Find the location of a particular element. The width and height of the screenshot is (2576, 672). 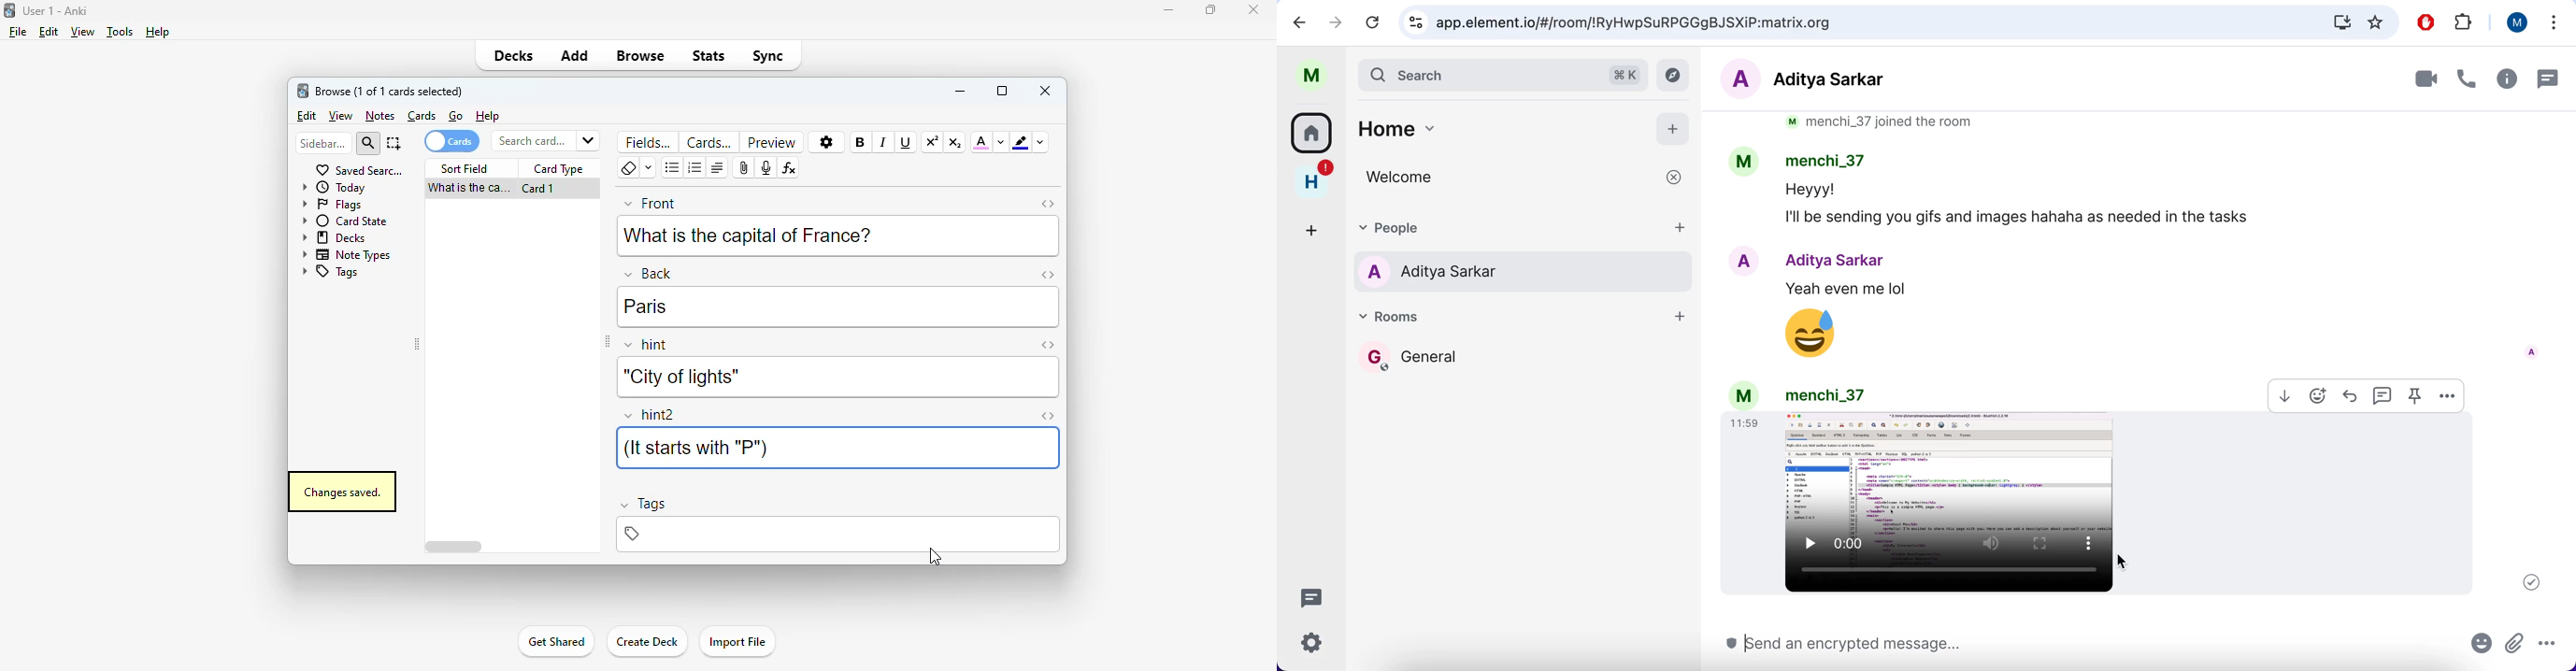

options is located at coordinates (2553, 23).